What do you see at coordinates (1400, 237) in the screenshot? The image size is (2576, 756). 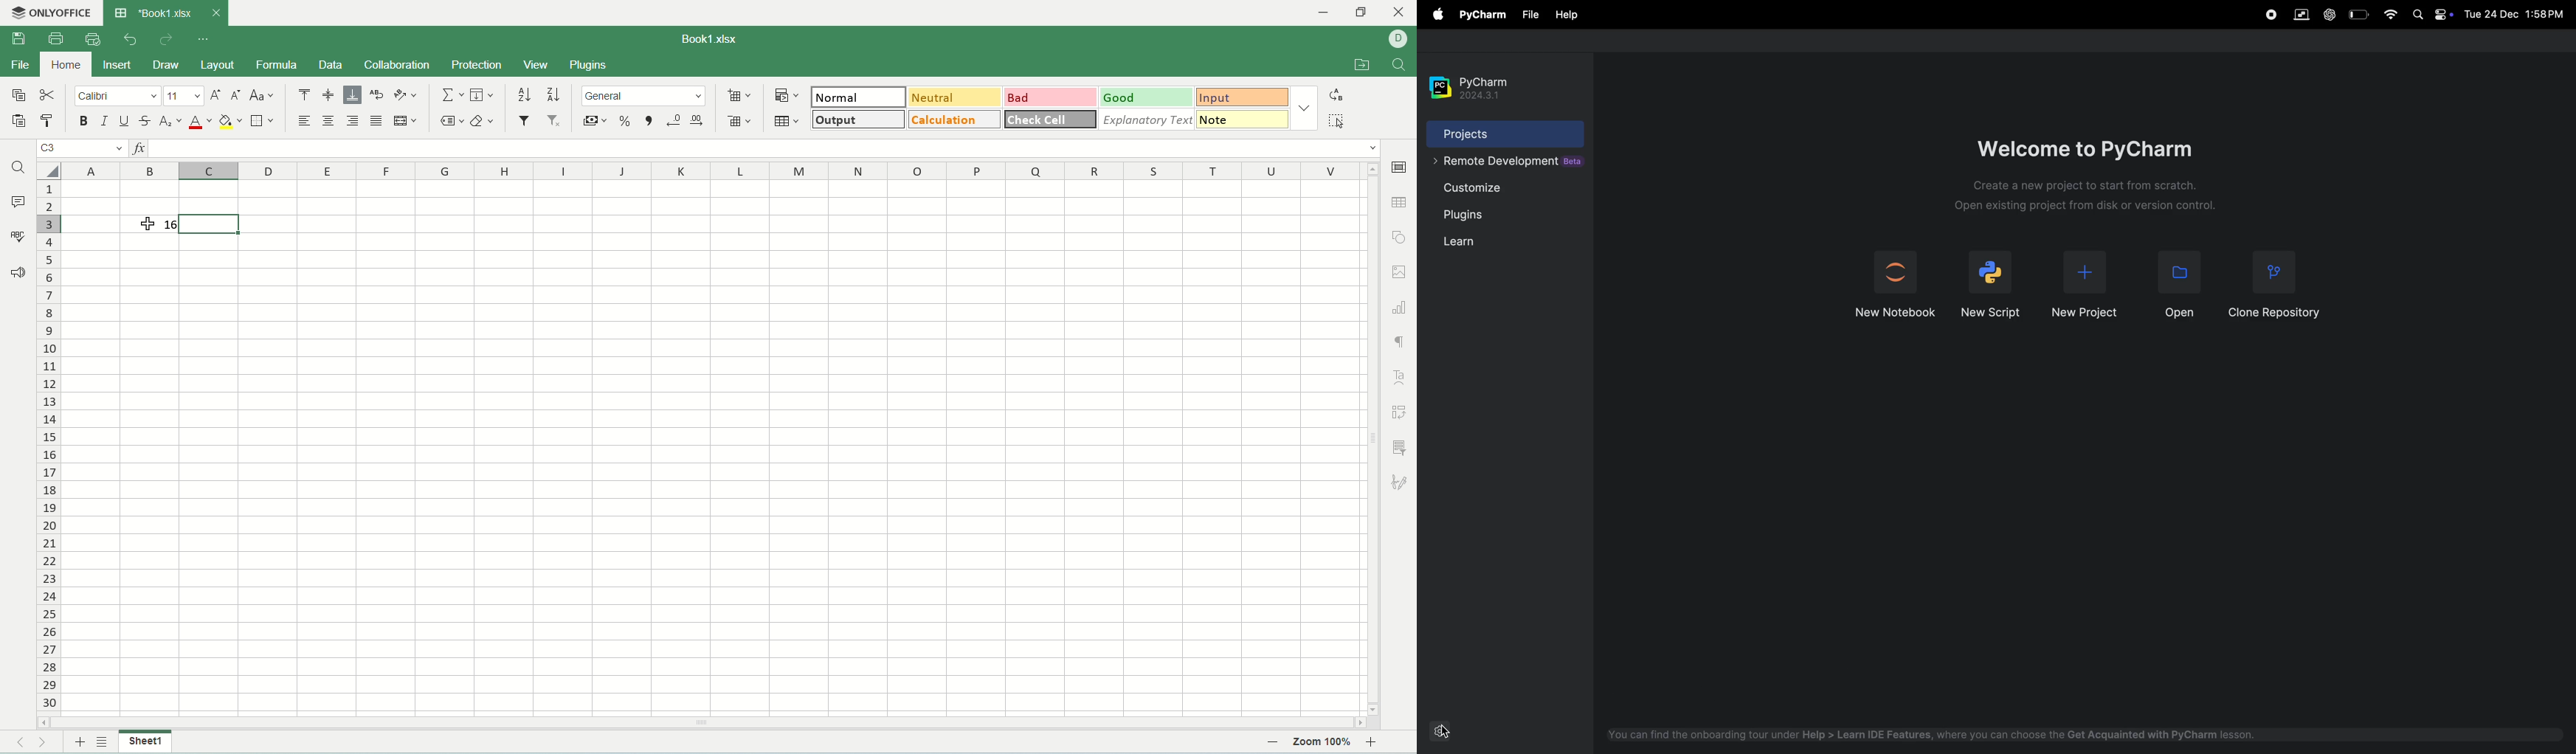 I see `object setting` at bounding box center [1400, 237].